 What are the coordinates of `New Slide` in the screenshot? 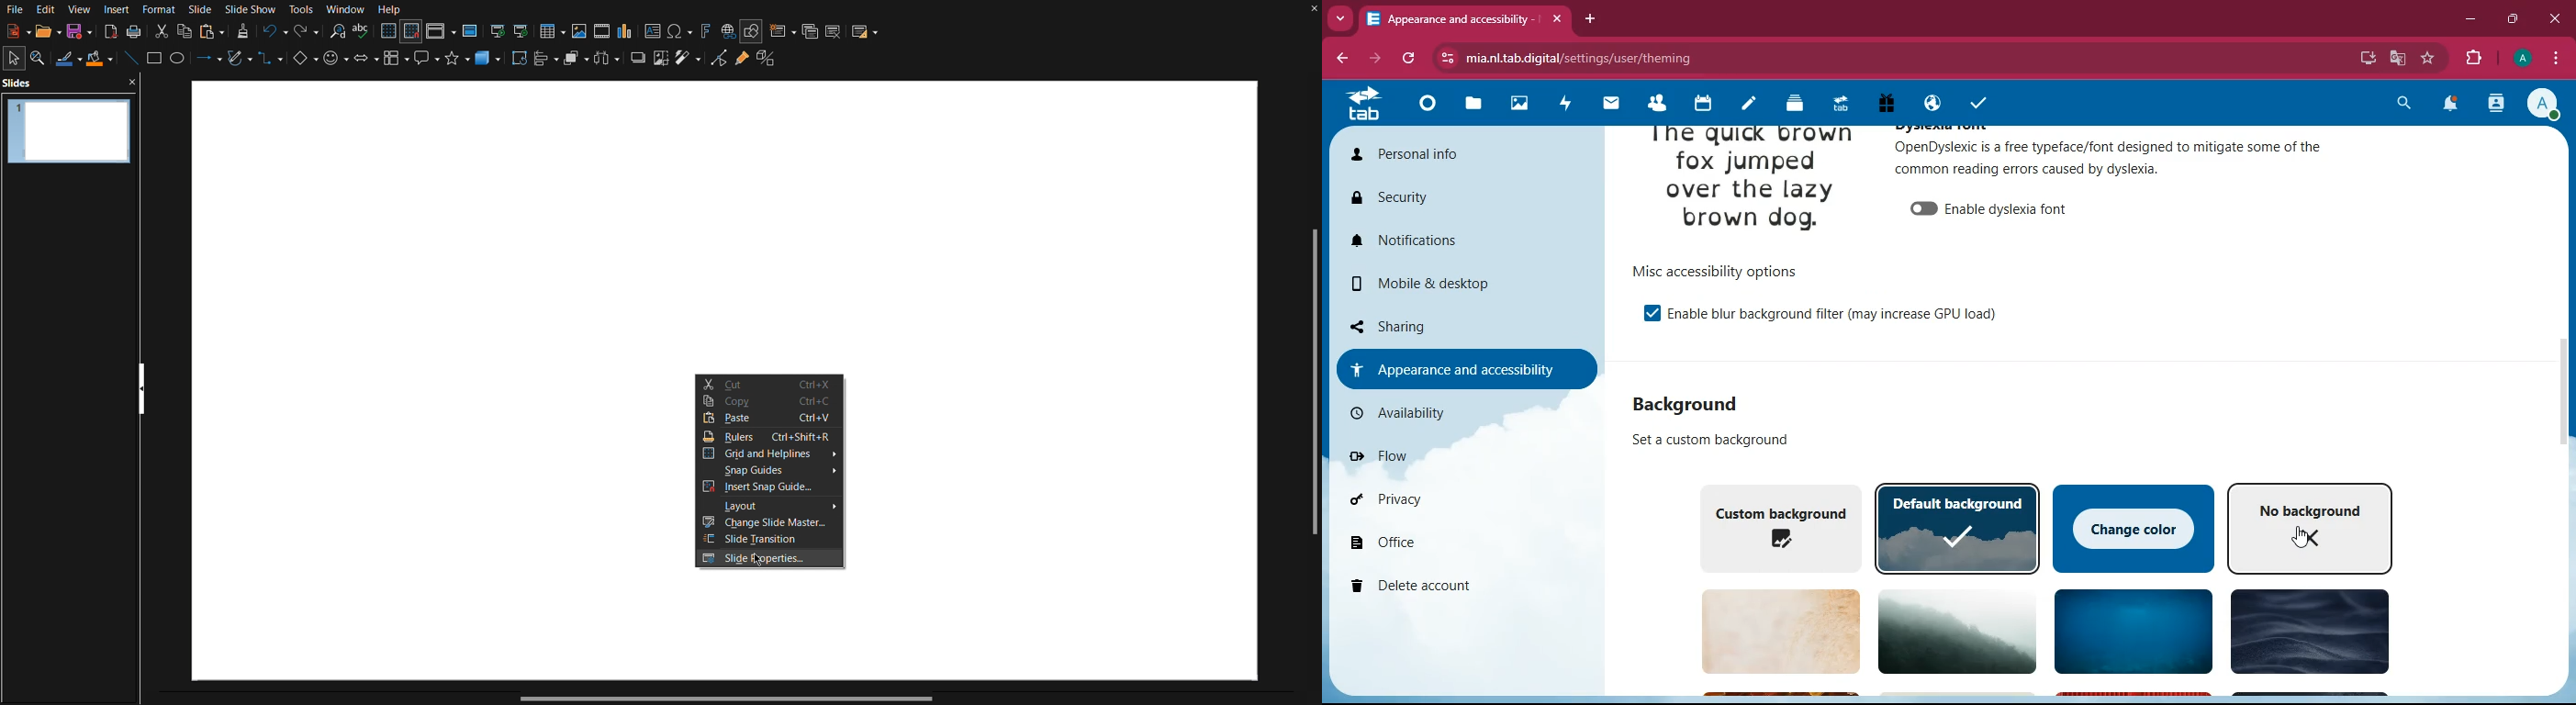 It's located at (781, 30).